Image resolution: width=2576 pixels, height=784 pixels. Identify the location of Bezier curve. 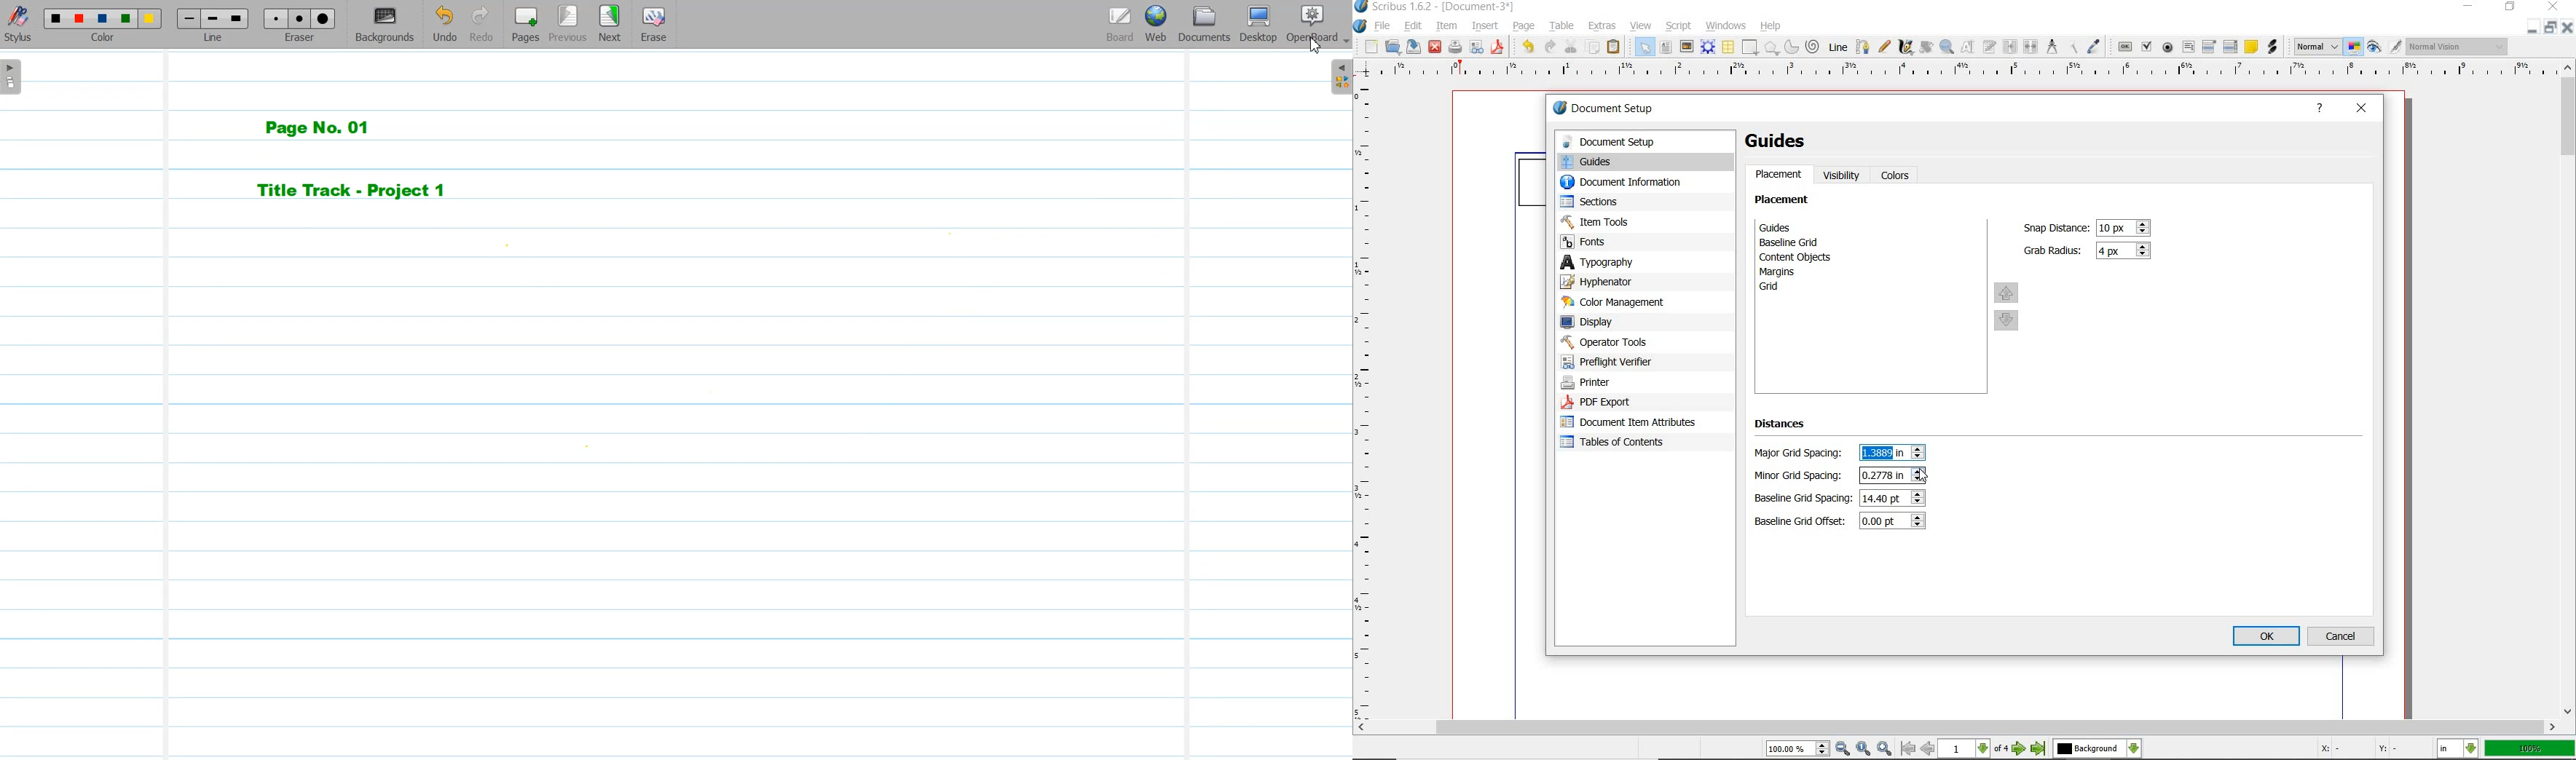
(1862, 47).